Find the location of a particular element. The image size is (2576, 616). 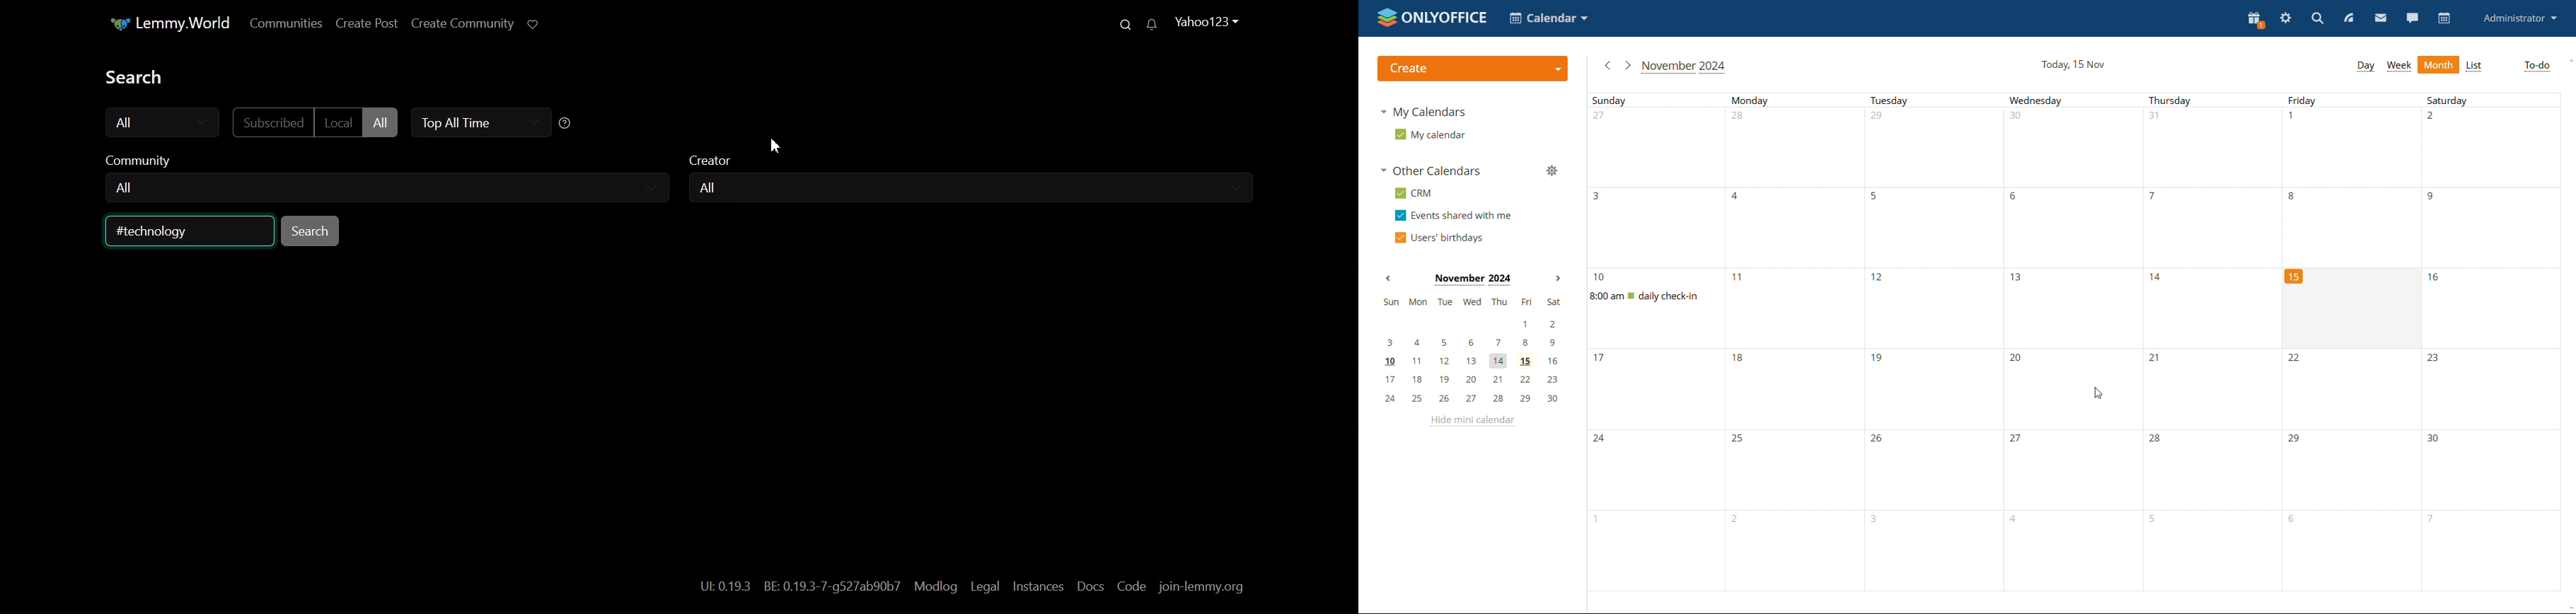

Number is located at coordinates (1877, 359).